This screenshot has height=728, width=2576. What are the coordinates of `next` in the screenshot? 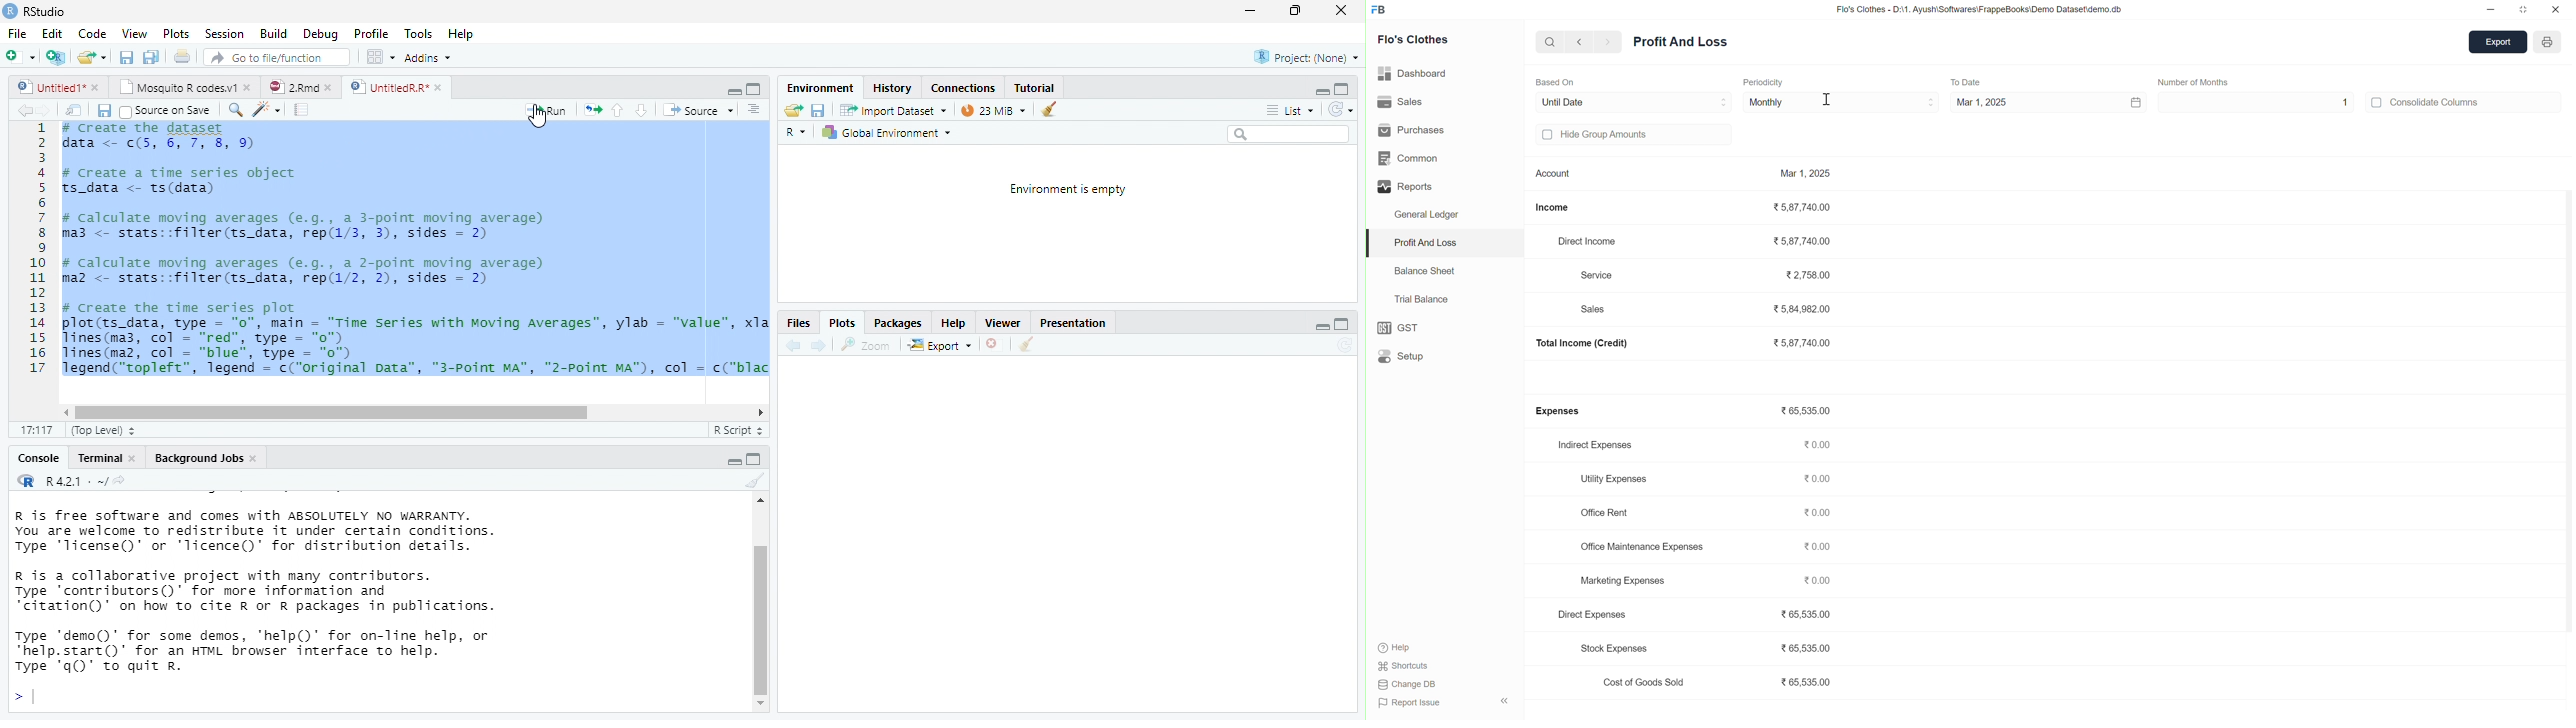 It's located at (48, 111).